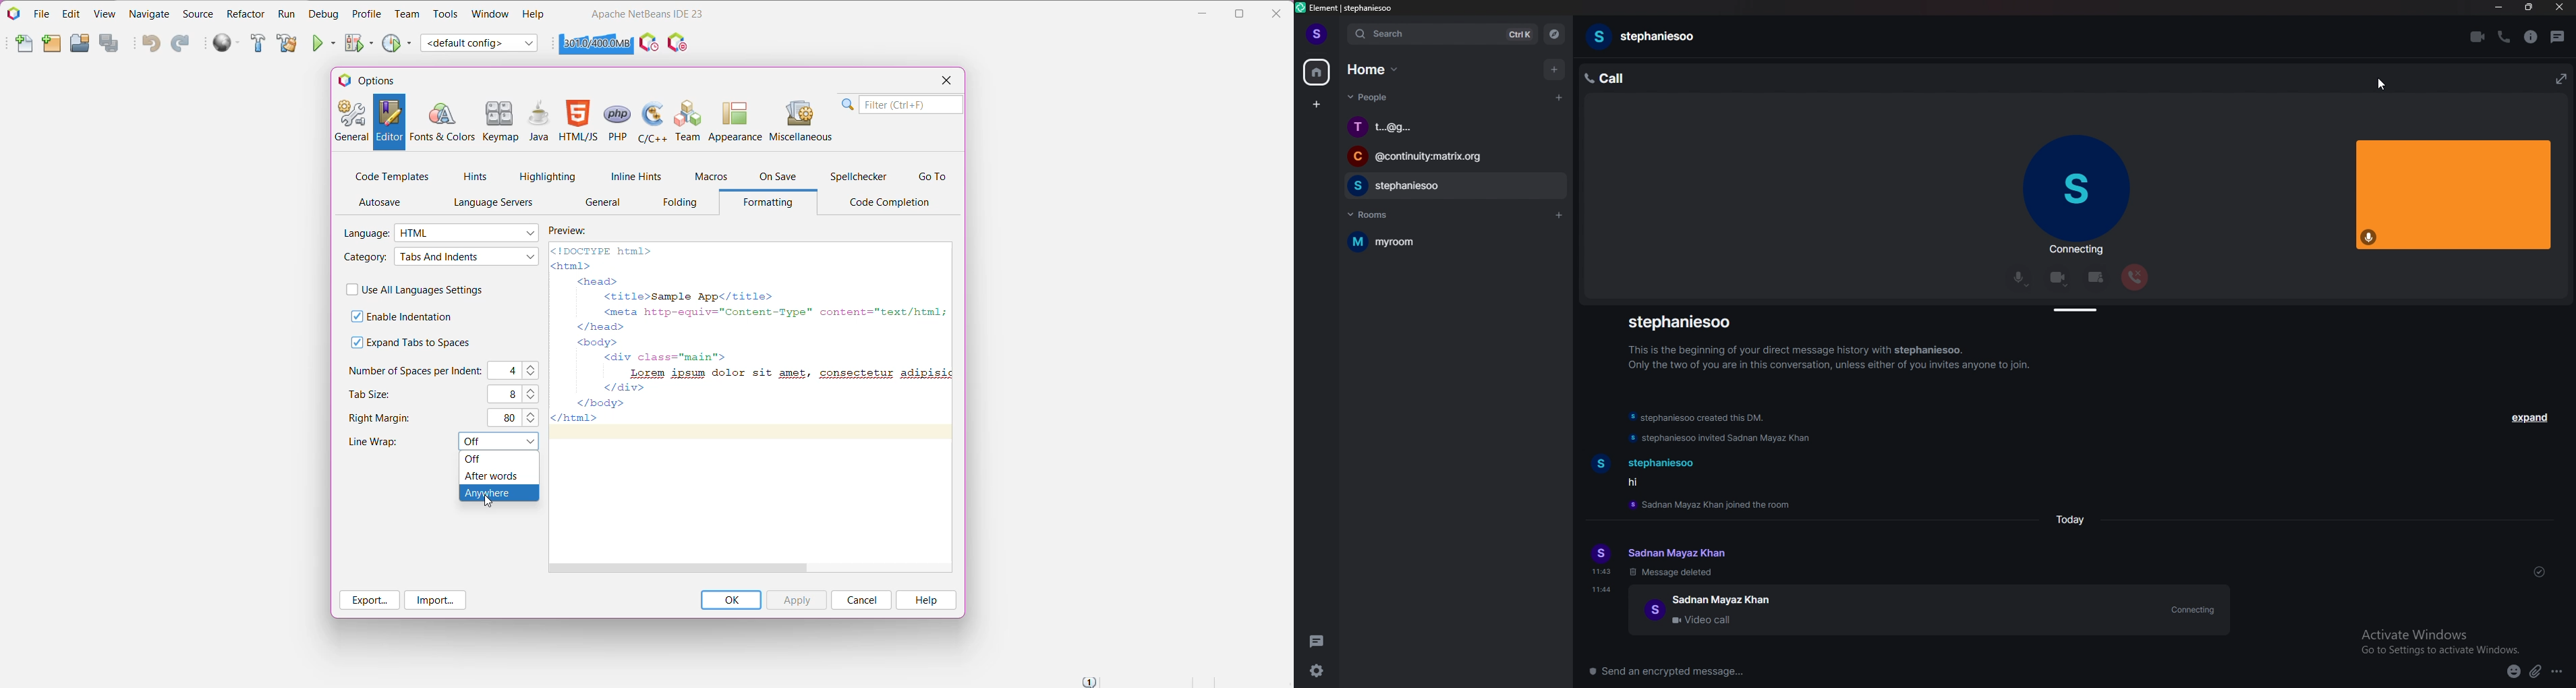  I want to click on Run Project, so click(325, 42).